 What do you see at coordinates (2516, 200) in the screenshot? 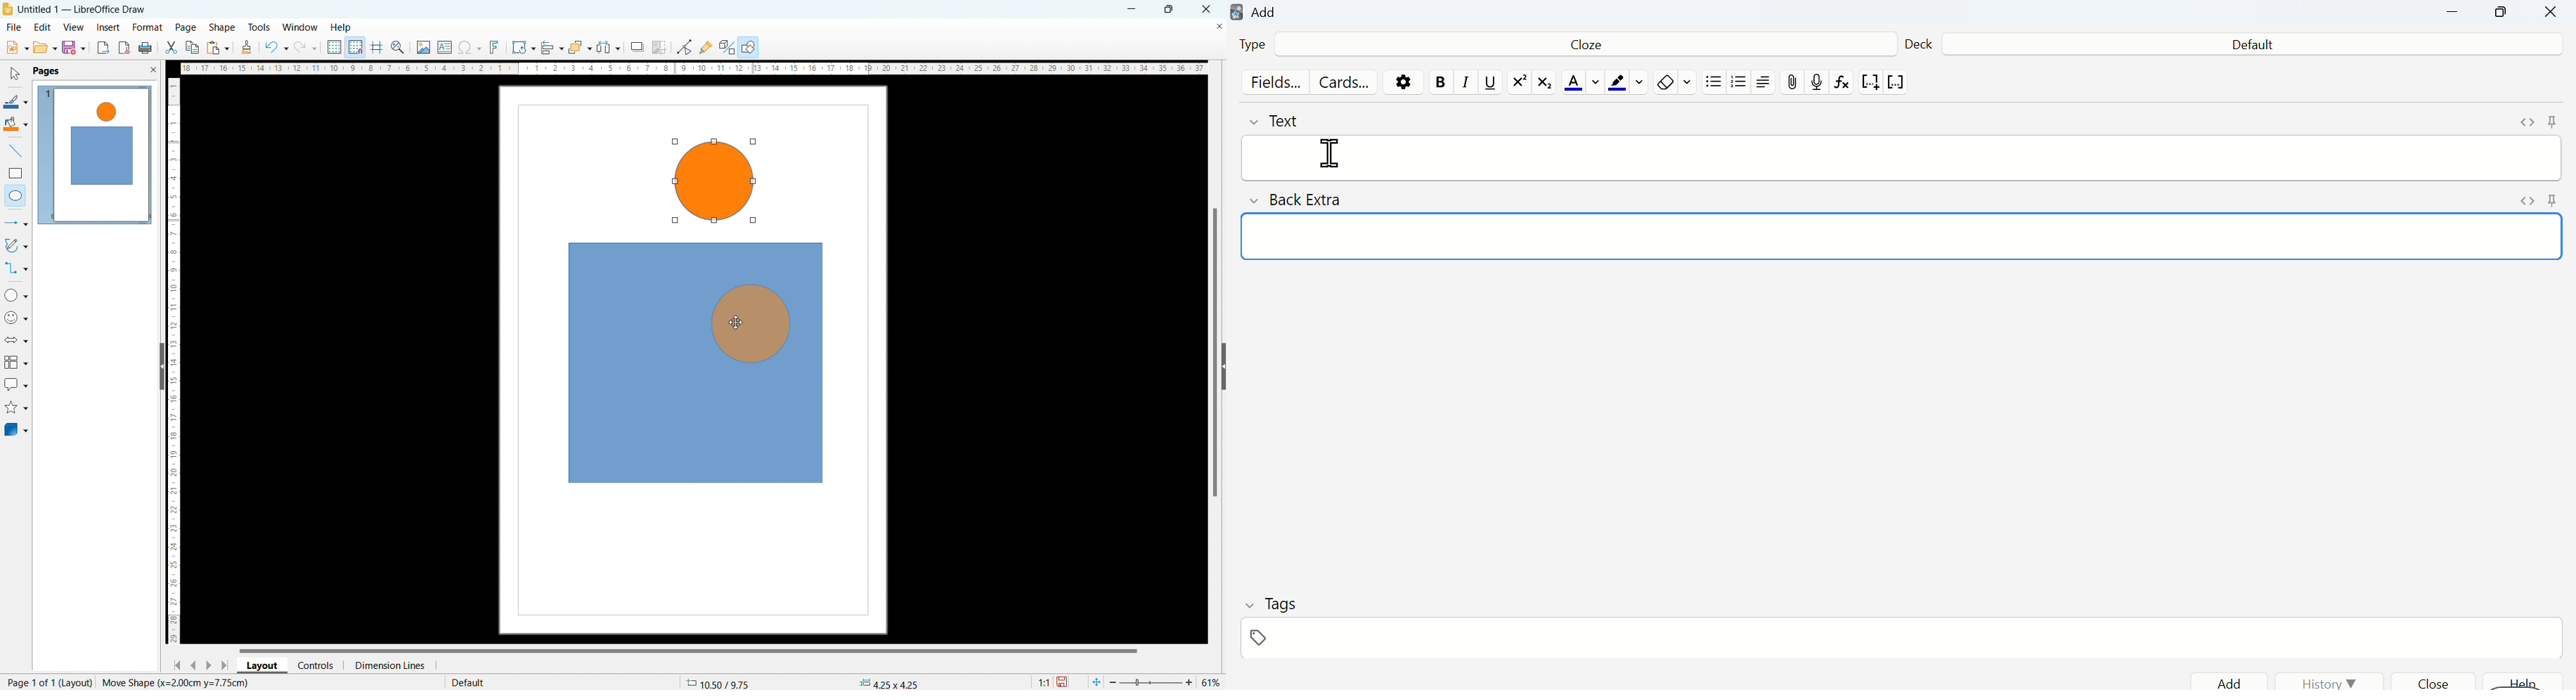
I see `Expand` at bounding box center [2516, 200].